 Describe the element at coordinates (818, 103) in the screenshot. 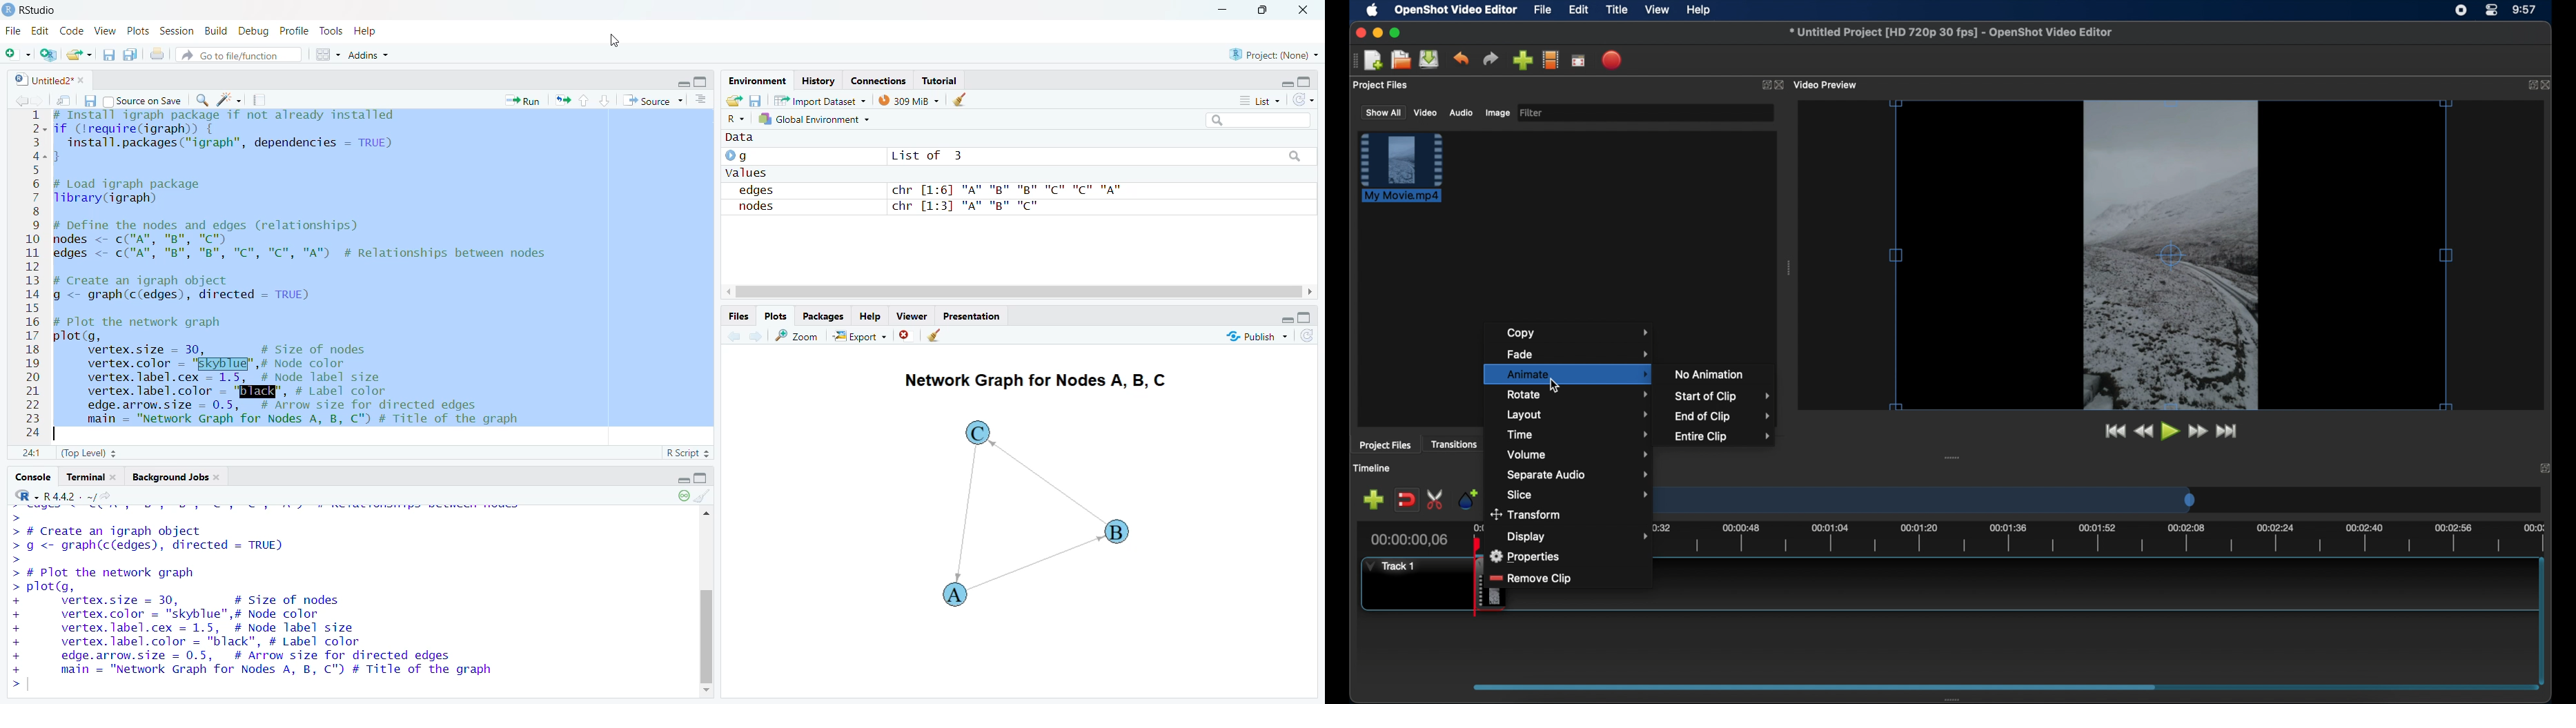

I see `IMport vataset ©` at that location.